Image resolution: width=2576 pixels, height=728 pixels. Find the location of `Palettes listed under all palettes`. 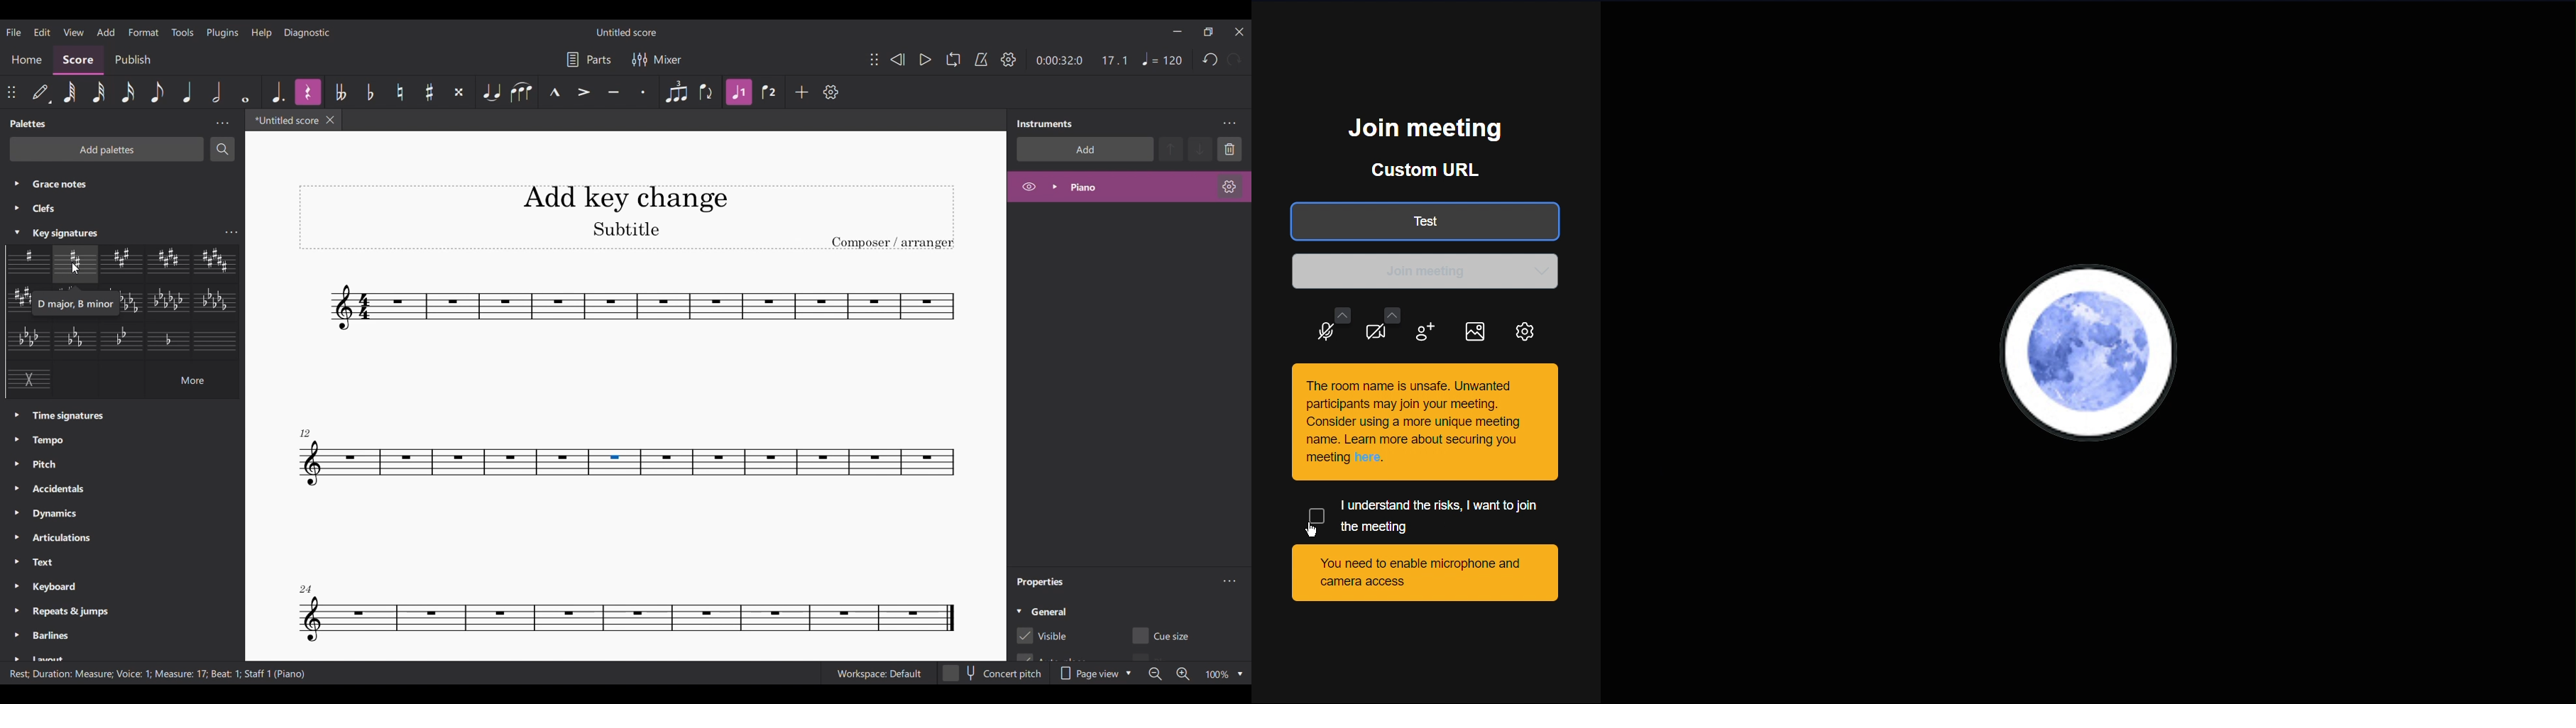

Palettes listed under all palettes is located at coordinates (105, 206).